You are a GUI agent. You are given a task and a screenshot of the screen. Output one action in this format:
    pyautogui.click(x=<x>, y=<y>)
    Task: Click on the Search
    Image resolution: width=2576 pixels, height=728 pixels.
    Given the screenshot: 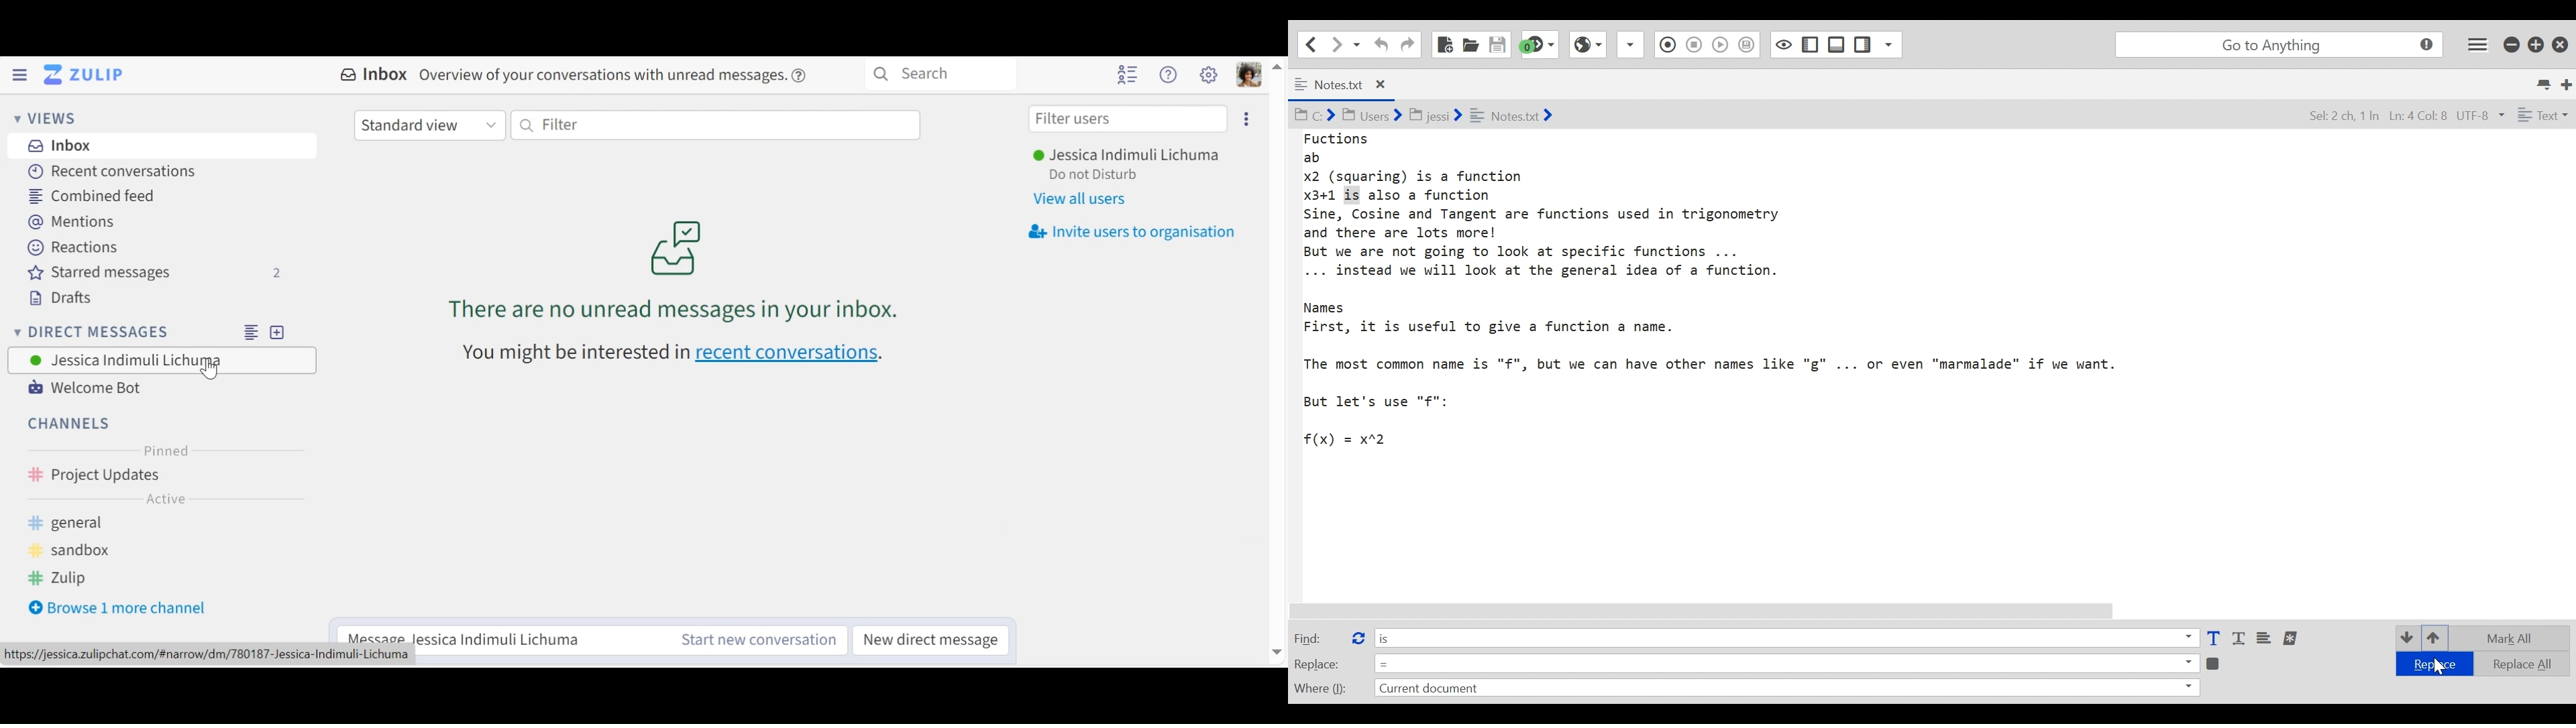 What is the action you would take?
    pyautogui.click(x=938, y=74)
    